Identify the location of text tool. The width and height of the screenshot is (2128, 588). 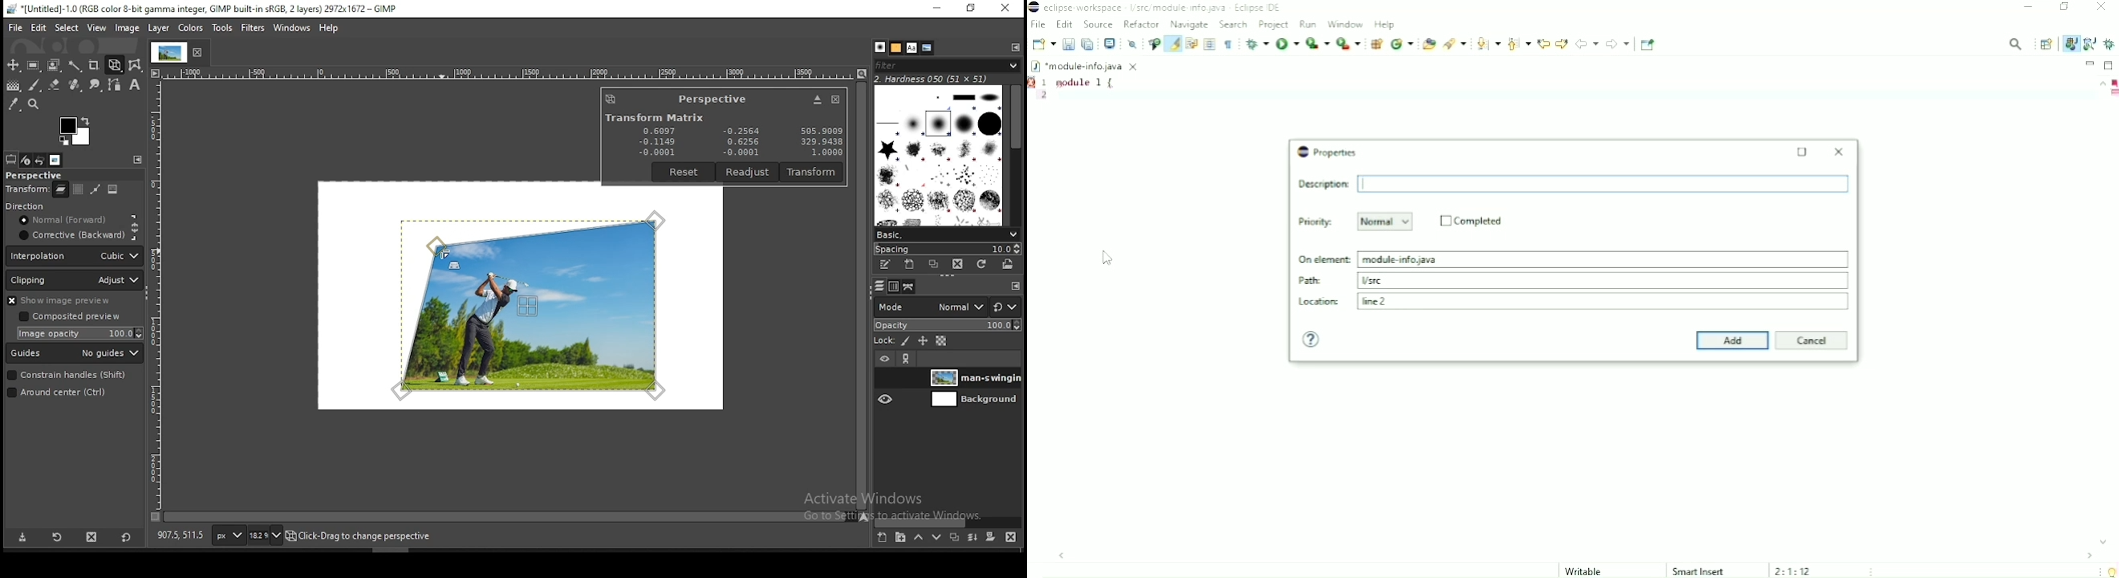
(135, 86).